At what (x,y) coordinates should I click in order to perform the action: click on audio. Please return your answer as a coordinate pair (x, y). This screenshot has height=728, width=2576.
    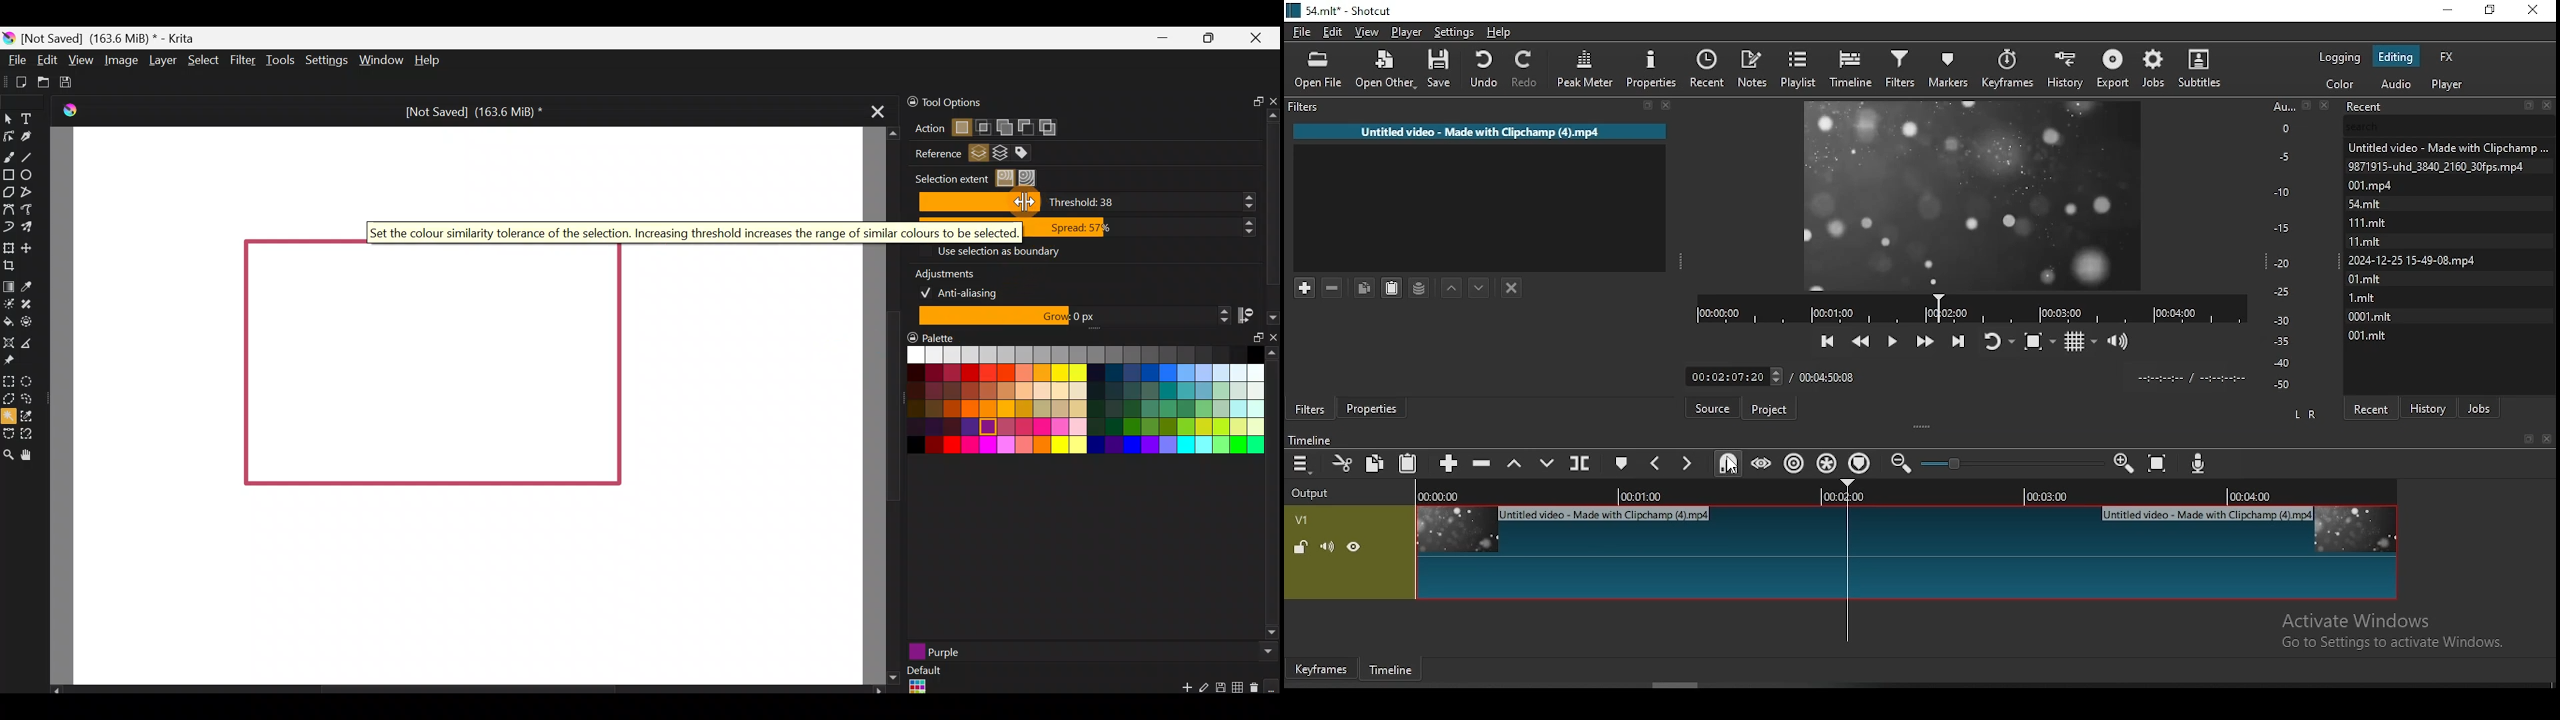
    Looking at the image, I should click on (2399, 85).